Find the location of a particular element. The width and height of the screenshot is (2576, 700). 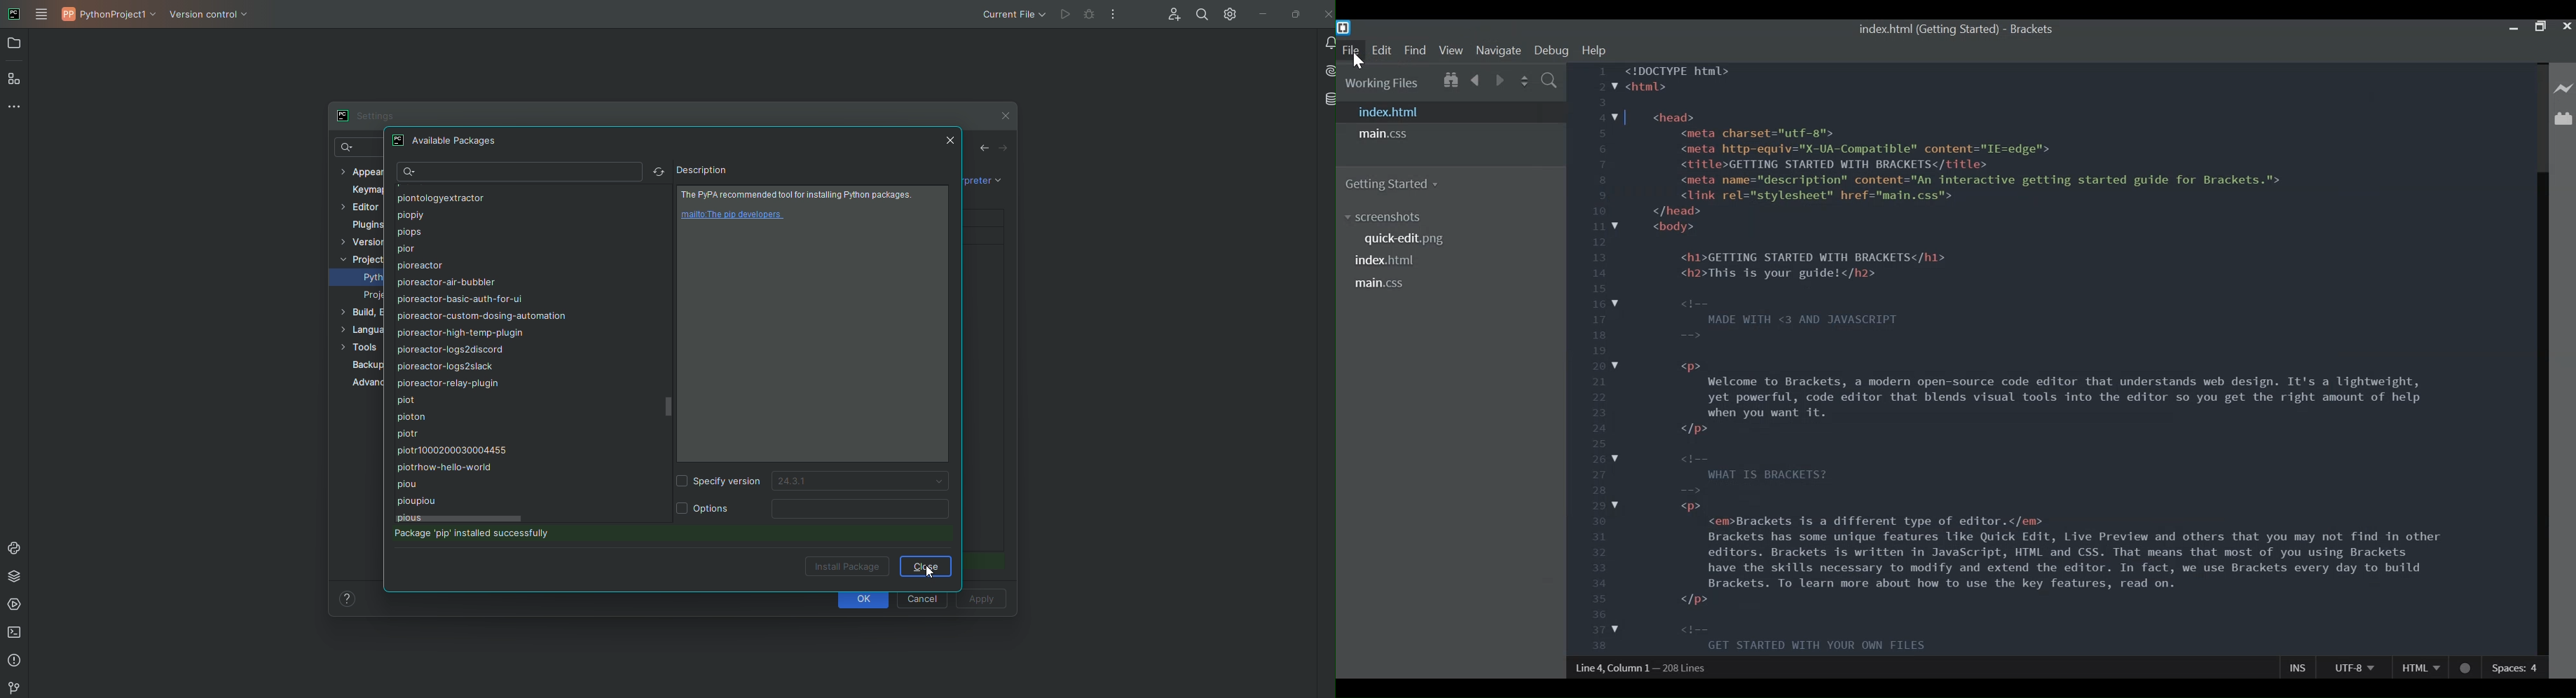

Find in Files is located at coordinates (1551, 80).